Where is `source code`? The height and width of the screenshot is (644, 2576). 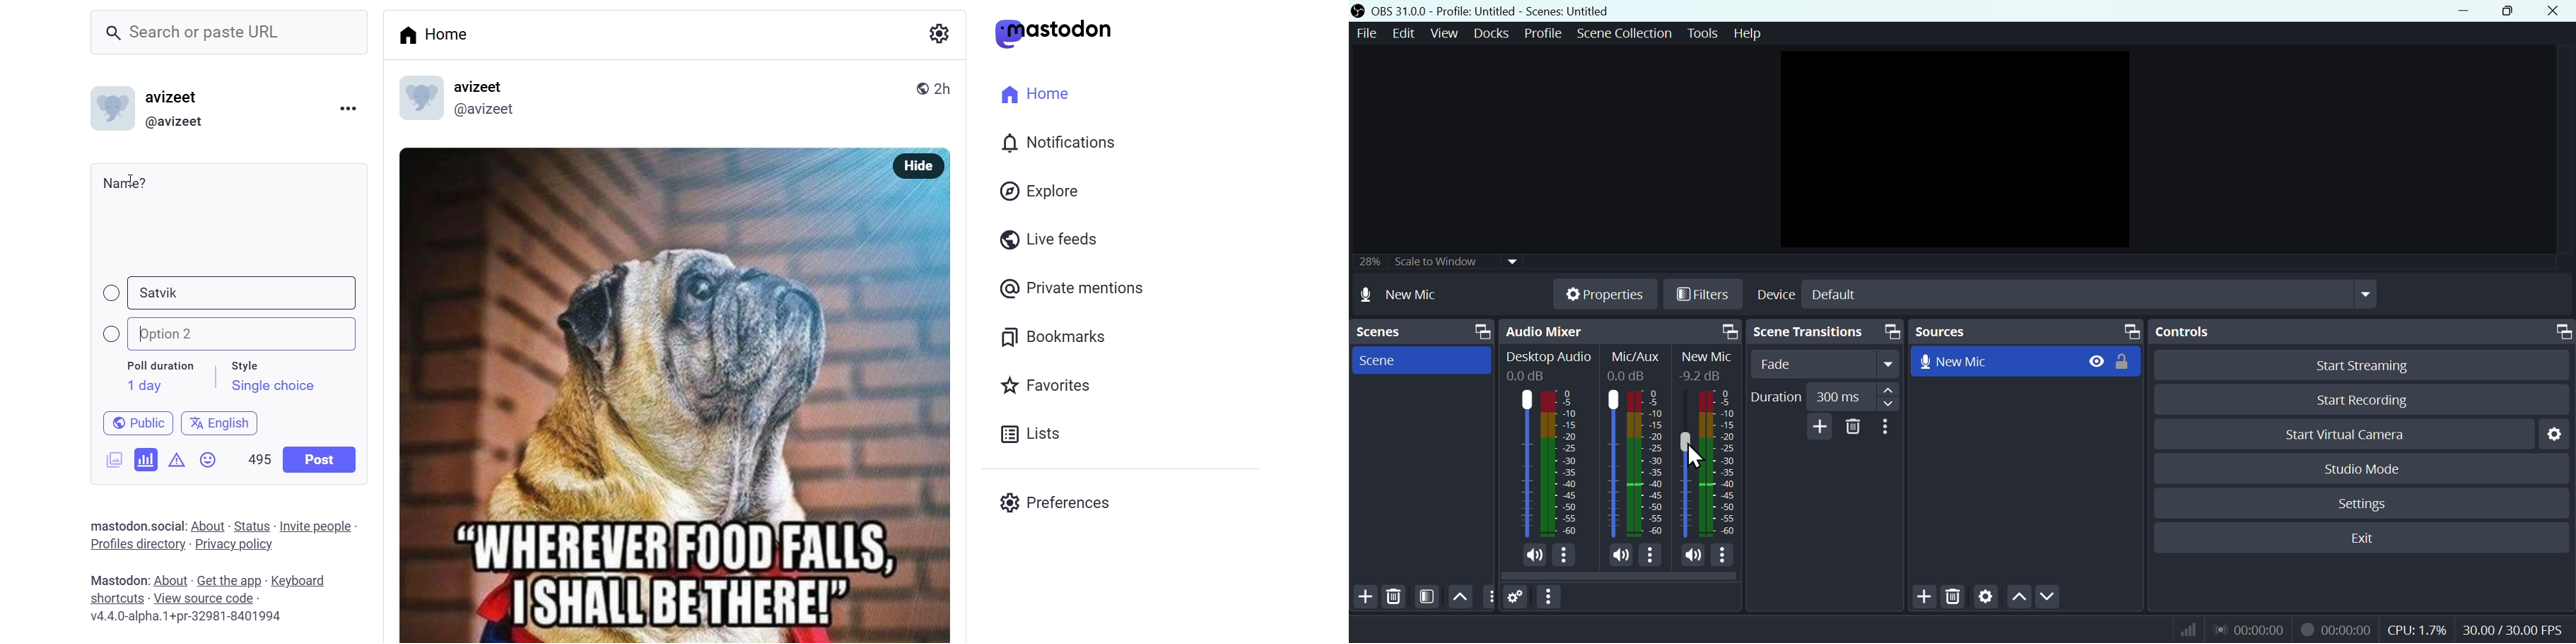
source code is located at coordinates (206, 598).